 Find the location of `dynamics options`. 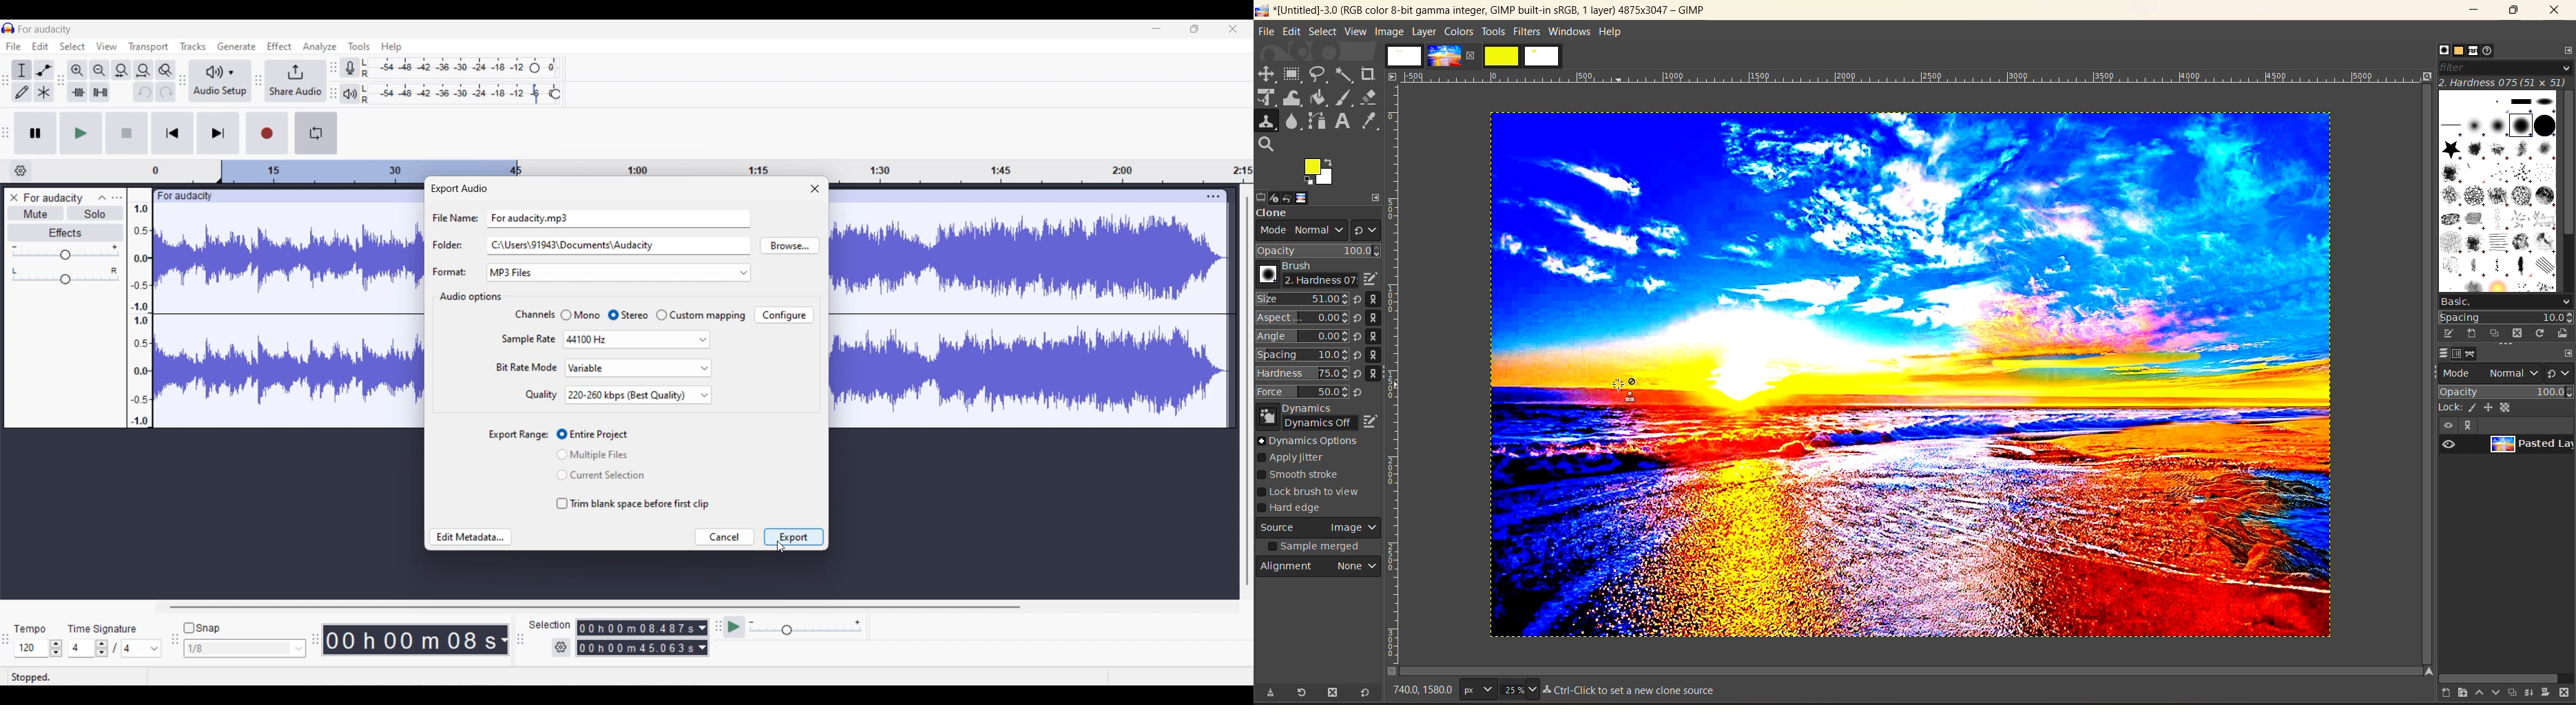

dynamics options is located at coordinates (1312, 441).